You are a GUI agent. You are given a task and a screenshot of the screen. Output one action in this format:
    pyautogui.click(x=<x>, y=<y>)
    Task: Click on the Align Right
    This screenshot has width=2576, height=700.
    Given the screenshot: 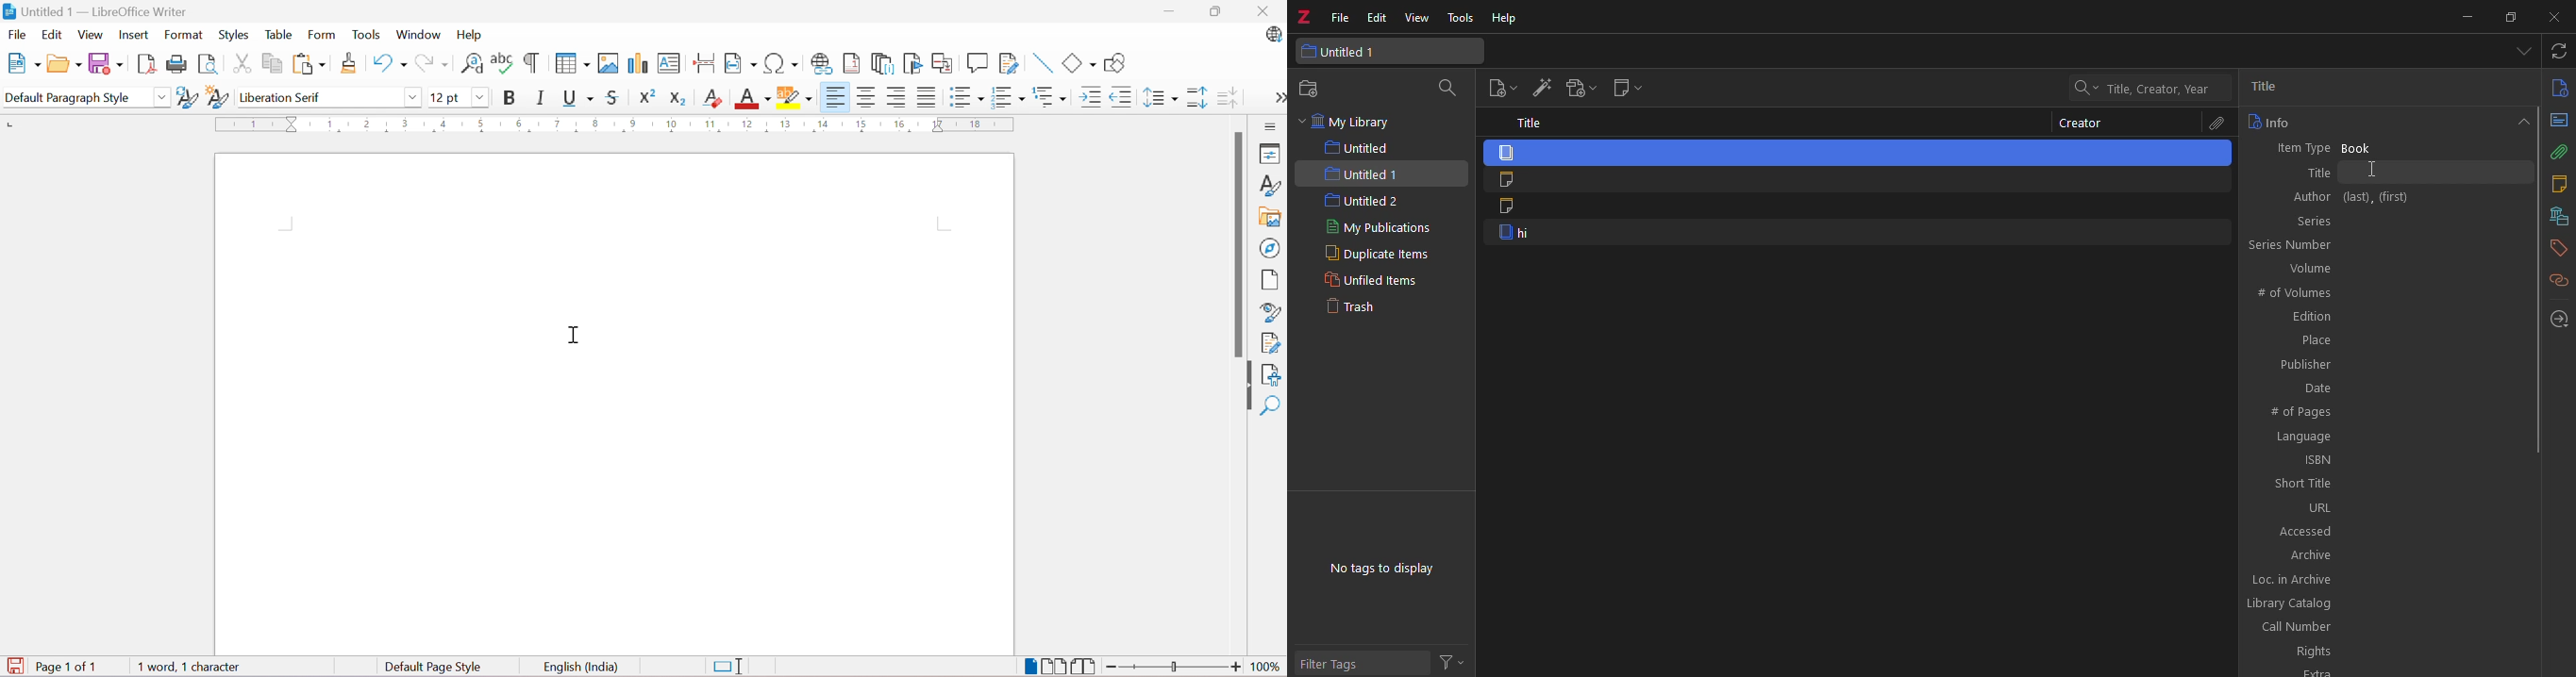 What is the action you would take?
    pyautogui.click(x=896, y=98)
    